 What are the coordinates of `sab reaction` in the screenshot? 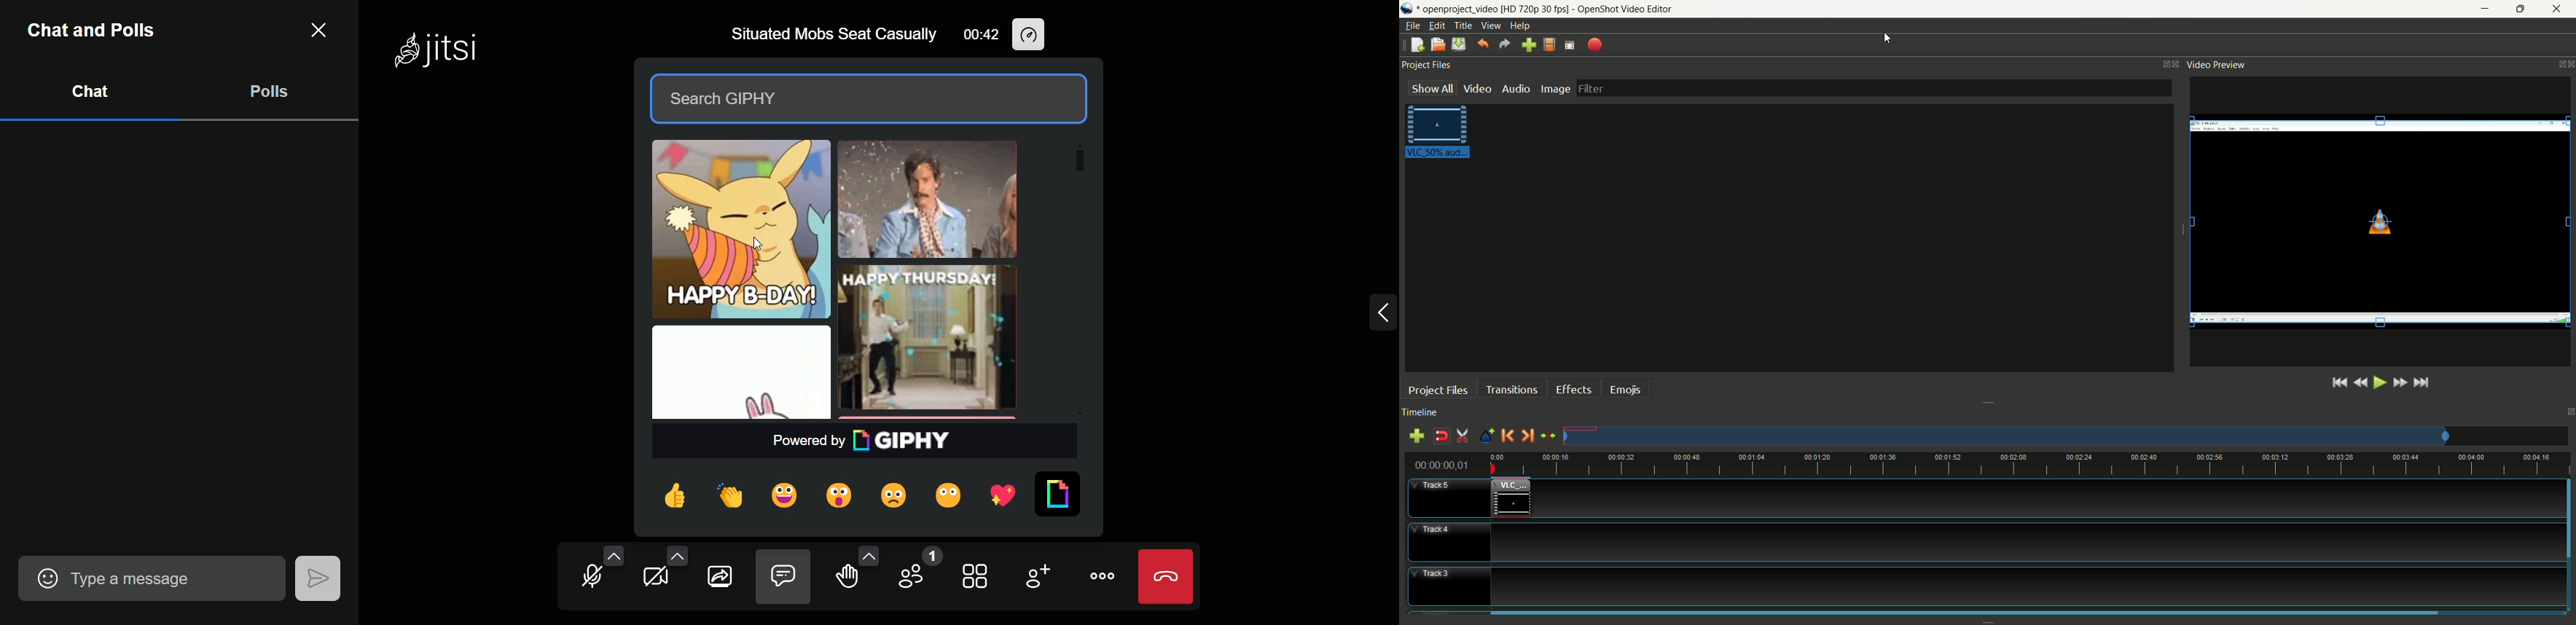 It's located at (895, 497).